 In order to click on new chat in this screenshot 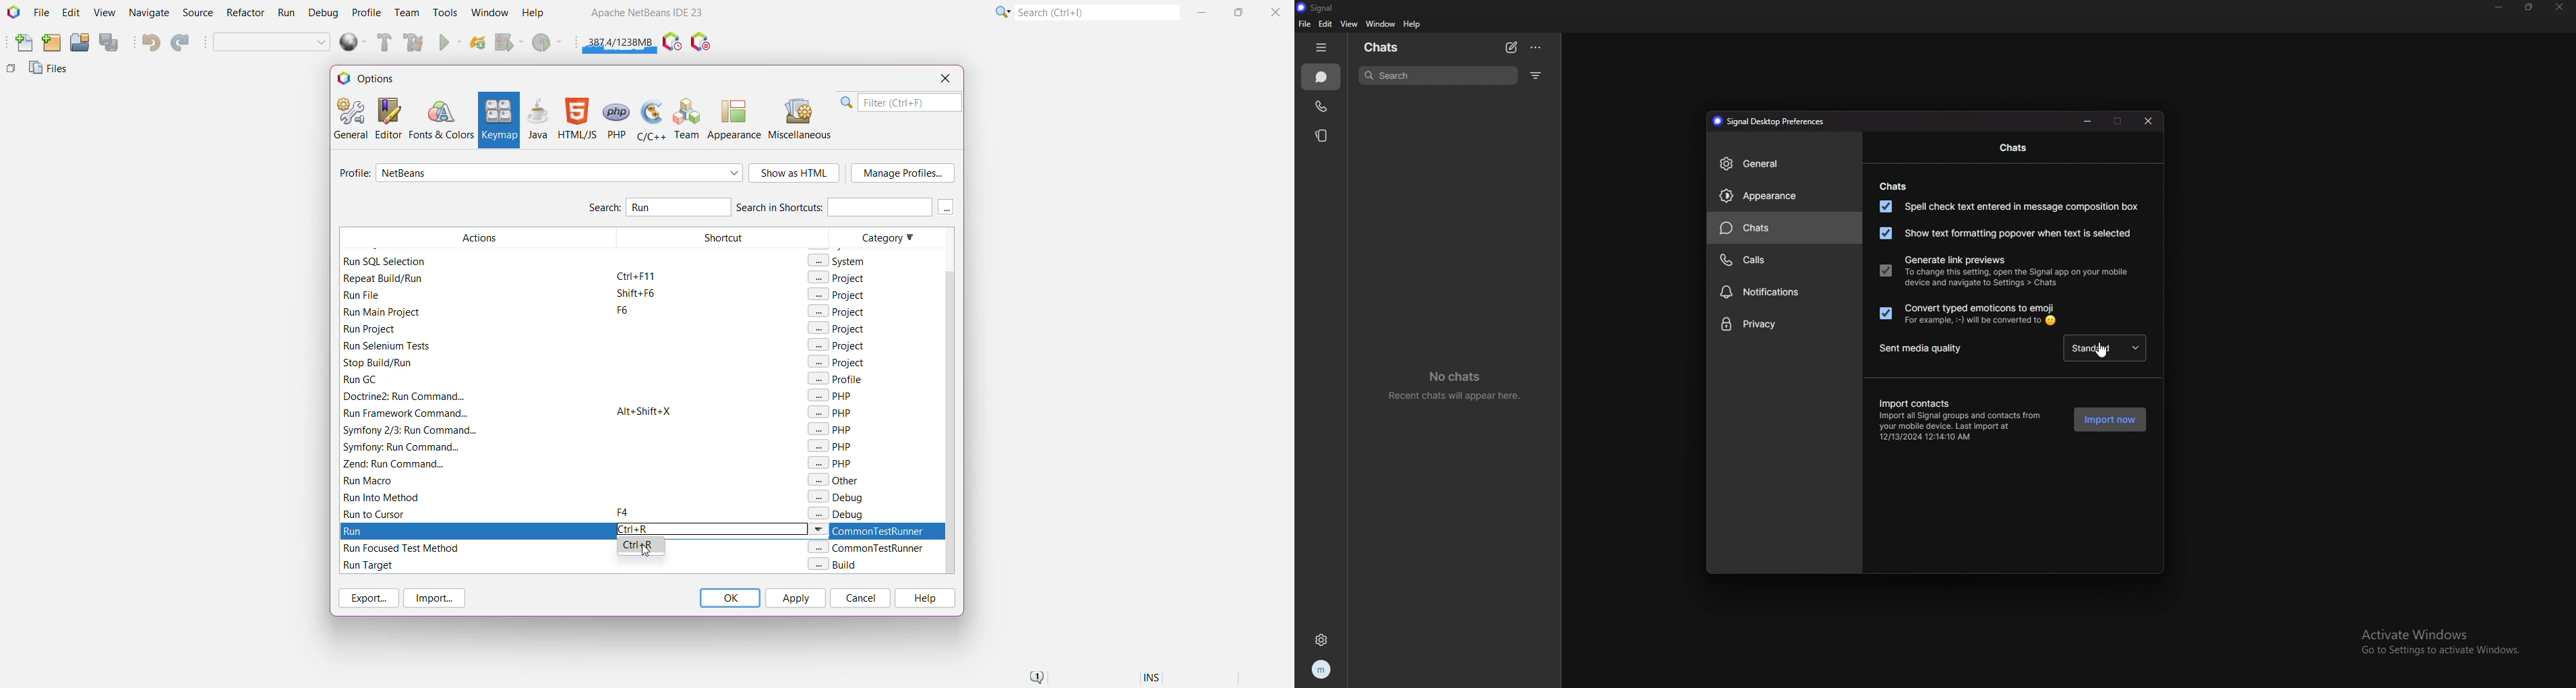, I will do `click(1511, 48)`.